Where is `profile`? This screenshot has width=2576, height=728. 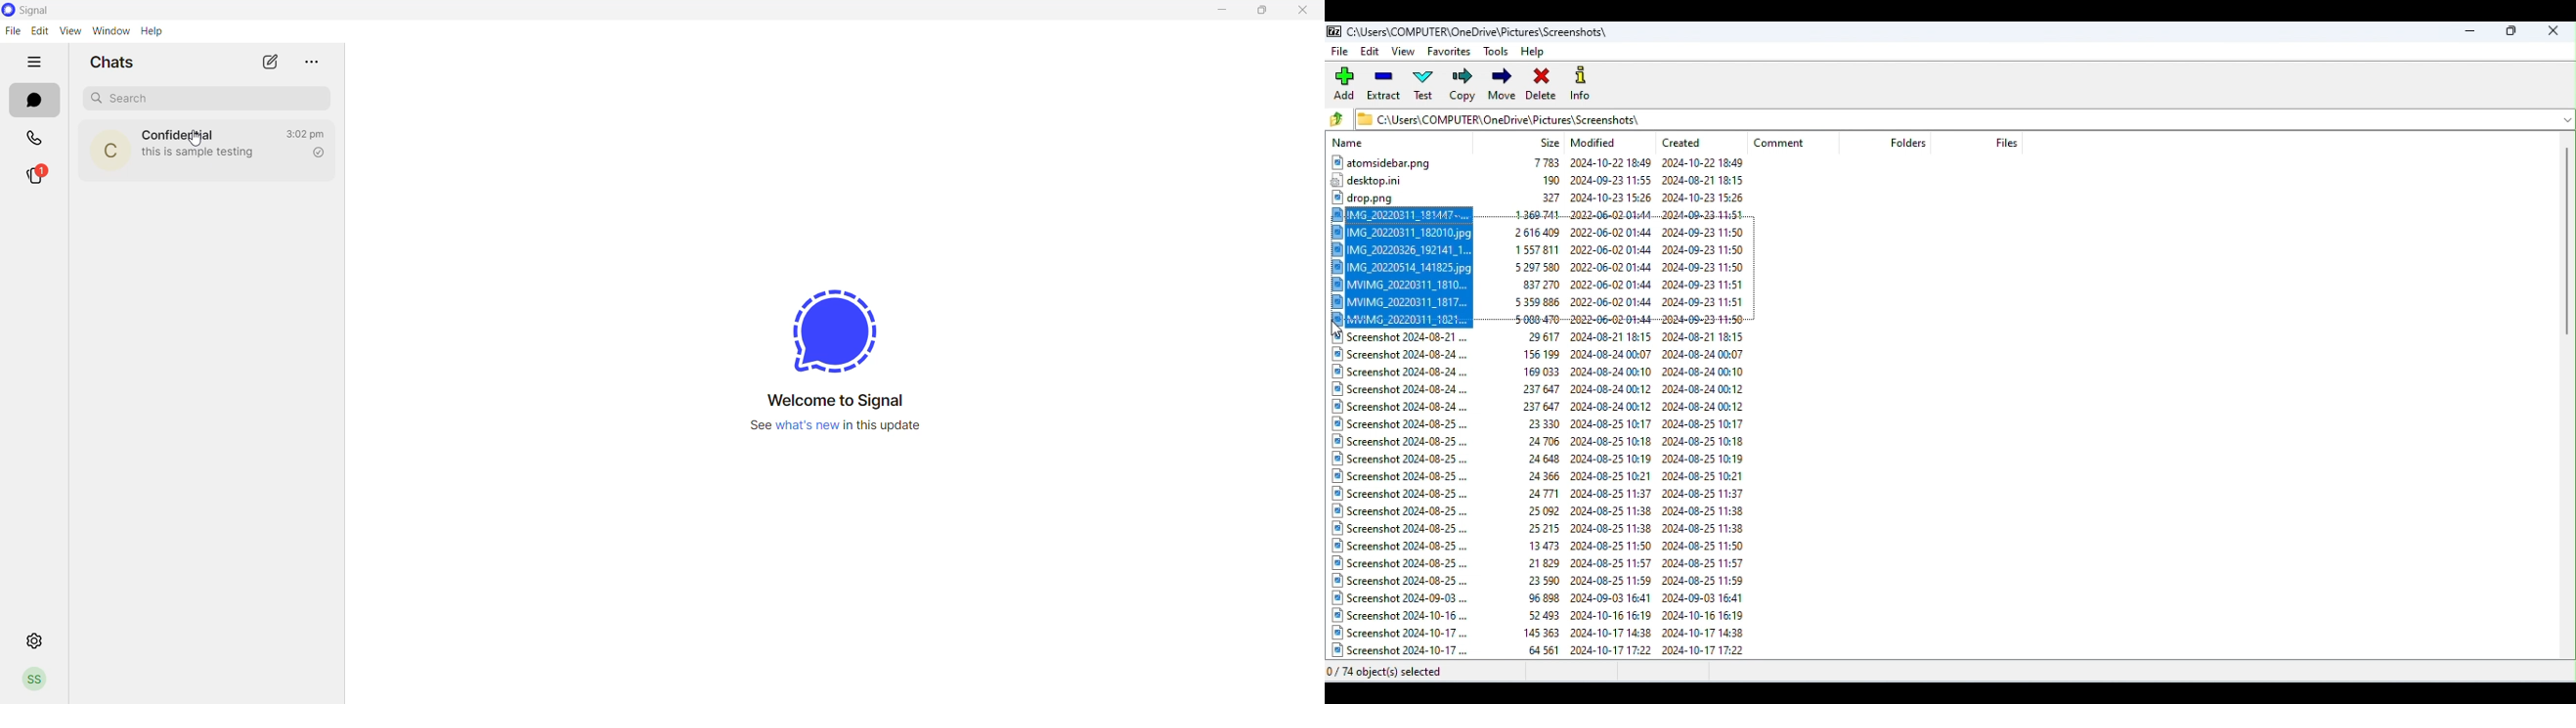
profile is located at coordinates (36, 682).